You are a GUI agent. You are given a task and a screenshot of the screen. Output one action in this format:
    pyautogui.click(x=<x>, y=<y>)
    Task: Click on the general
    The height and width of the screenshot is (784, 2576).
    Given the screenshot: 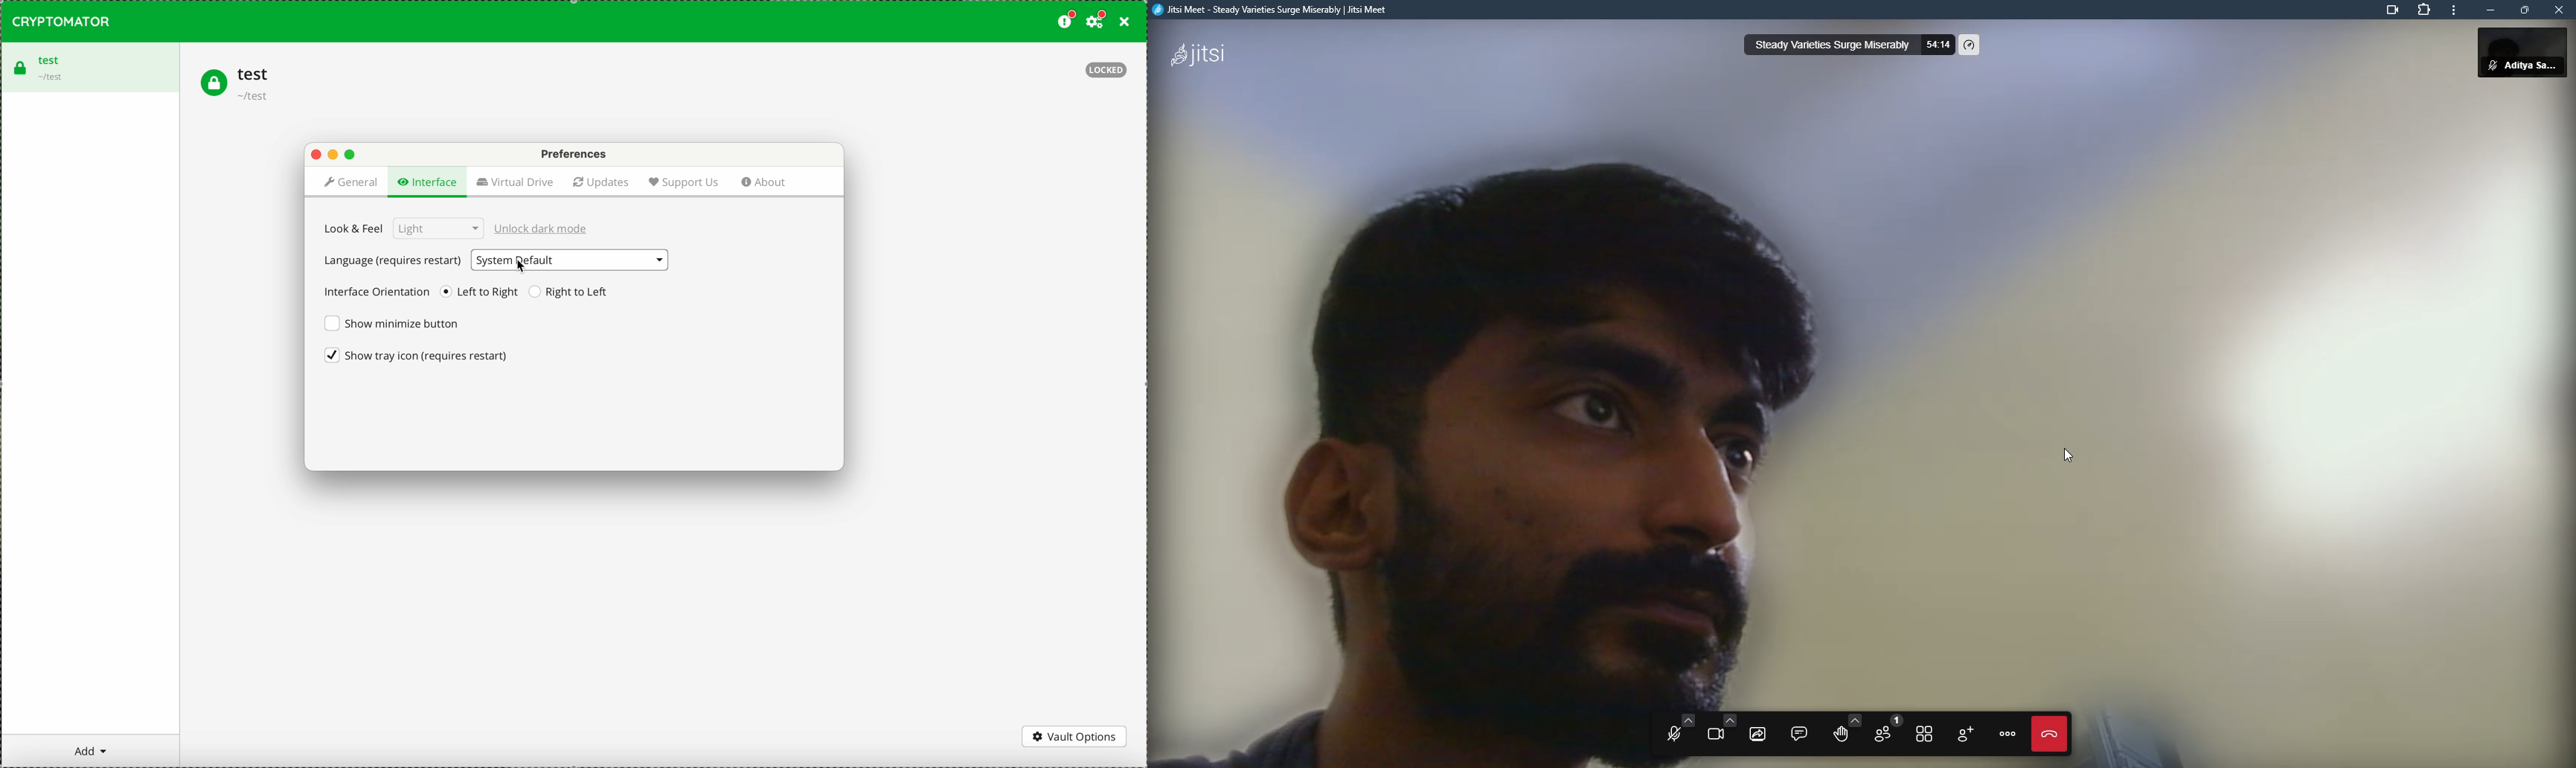 What is the action you would take?
    pyautogui.click(x=353, y=182)
    